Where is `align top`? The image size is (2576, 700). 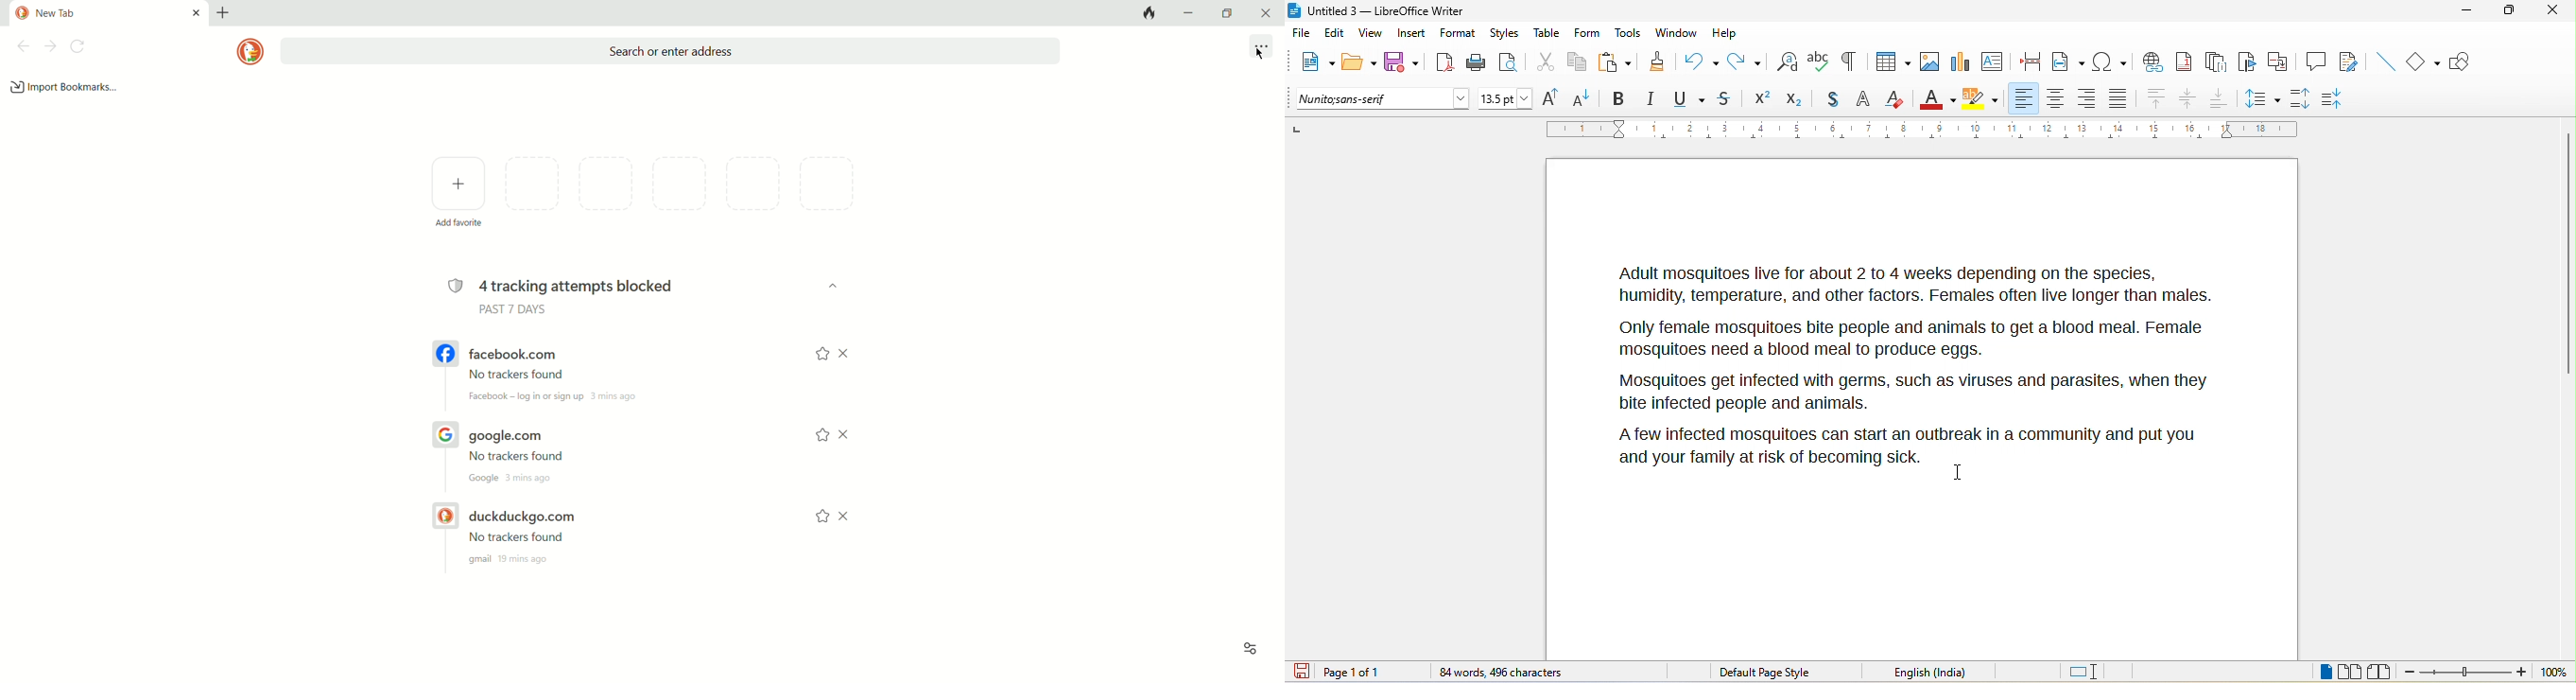 align top is located at coordinates (2157, 99).